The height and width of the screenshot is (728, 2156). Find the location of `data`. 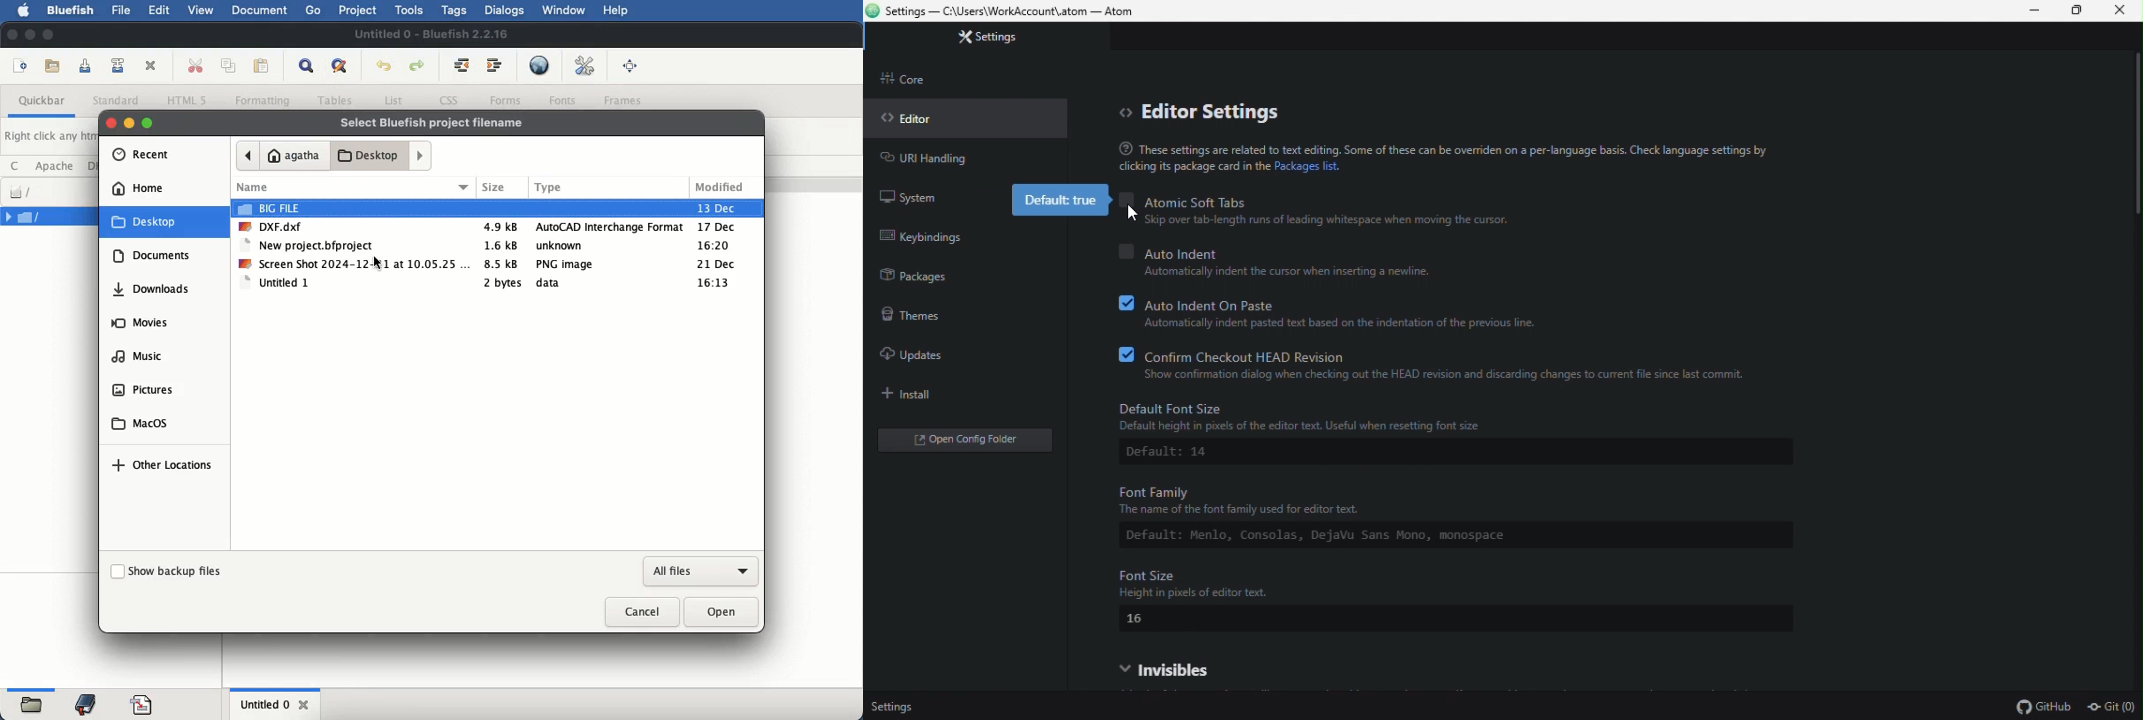

data is located at coordinates (555, 283).